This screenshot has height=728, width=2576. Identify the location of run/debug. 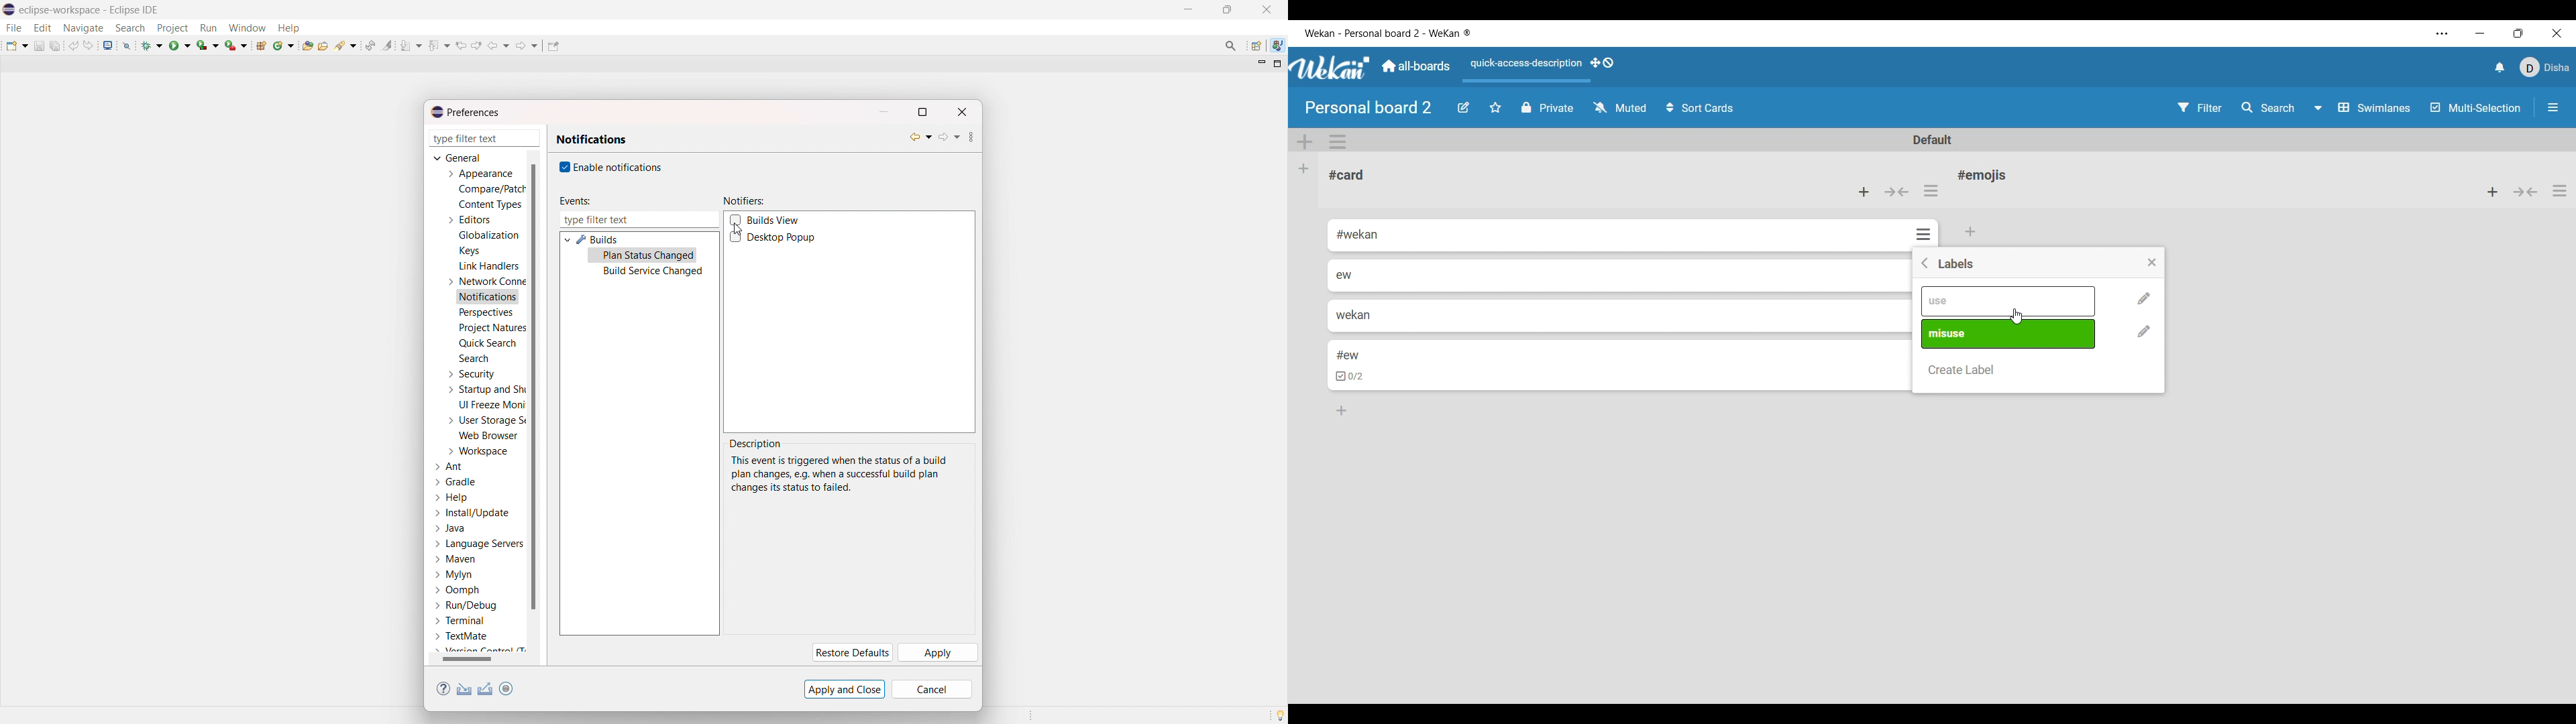
(465, 605).